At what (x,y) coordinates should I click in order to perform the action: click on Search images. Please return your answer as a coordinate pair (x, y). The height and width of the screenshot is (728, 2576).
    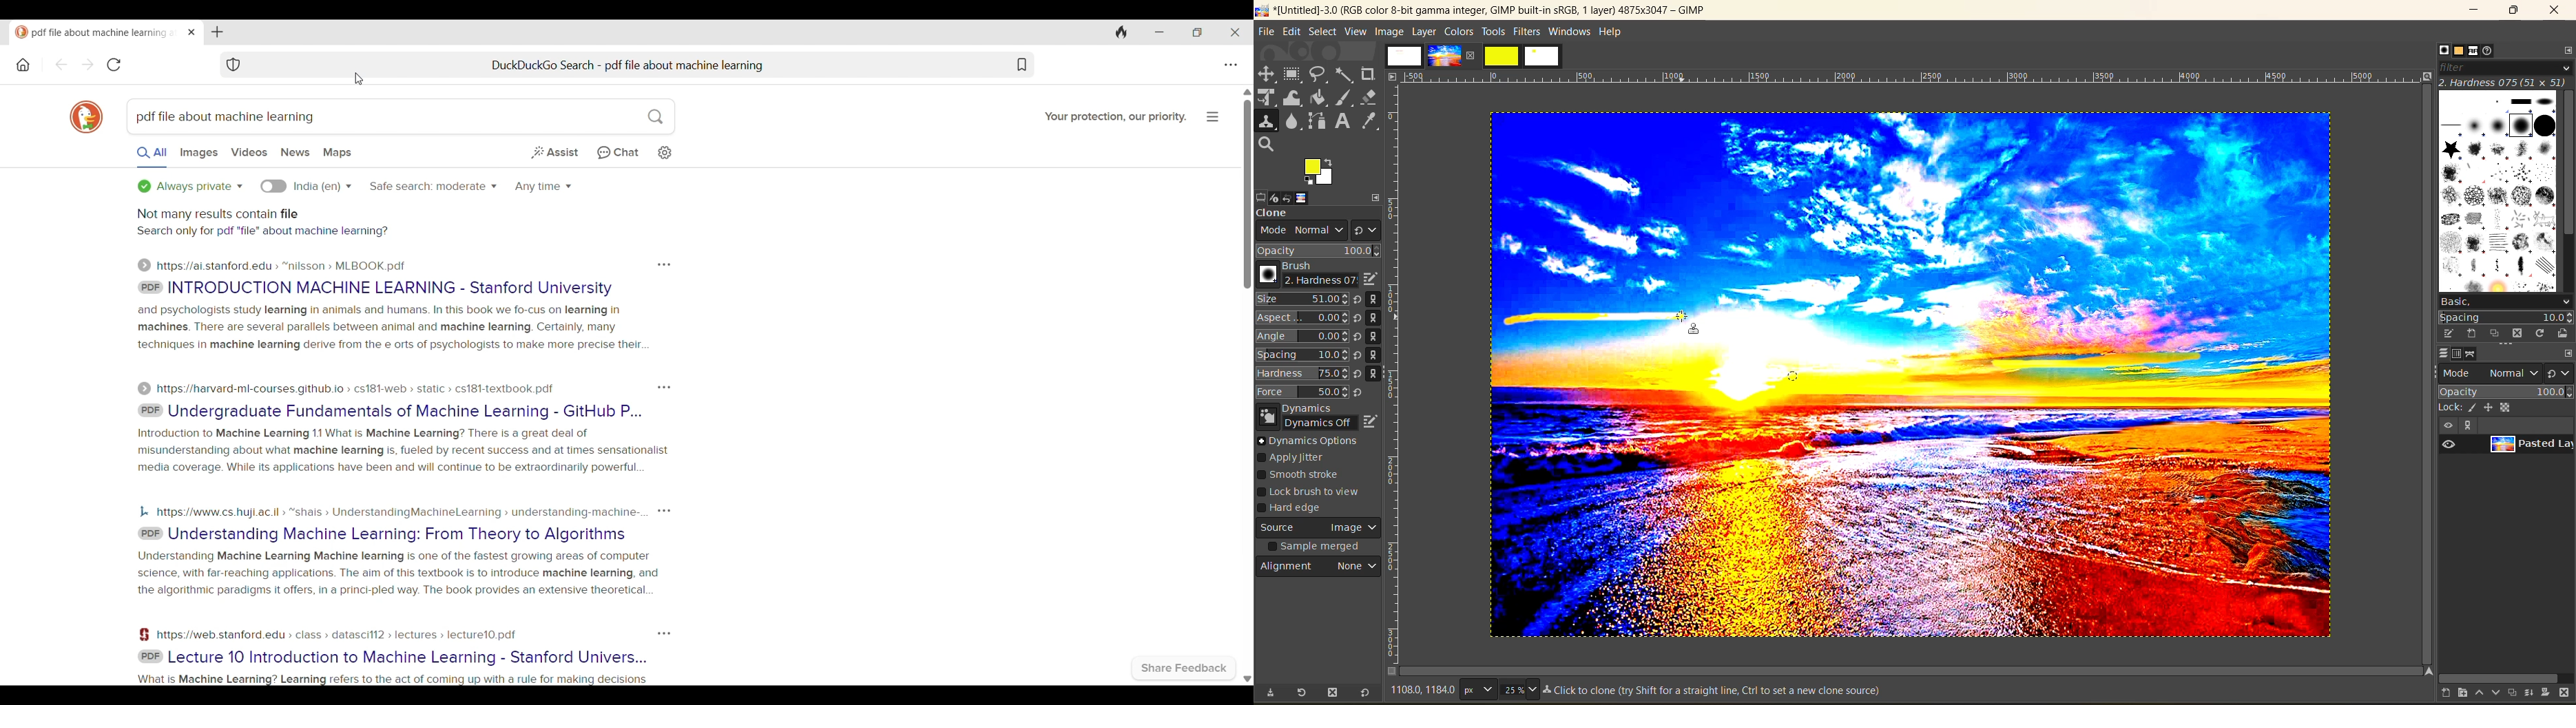
    Looking at the image, I should click on (199, 153).